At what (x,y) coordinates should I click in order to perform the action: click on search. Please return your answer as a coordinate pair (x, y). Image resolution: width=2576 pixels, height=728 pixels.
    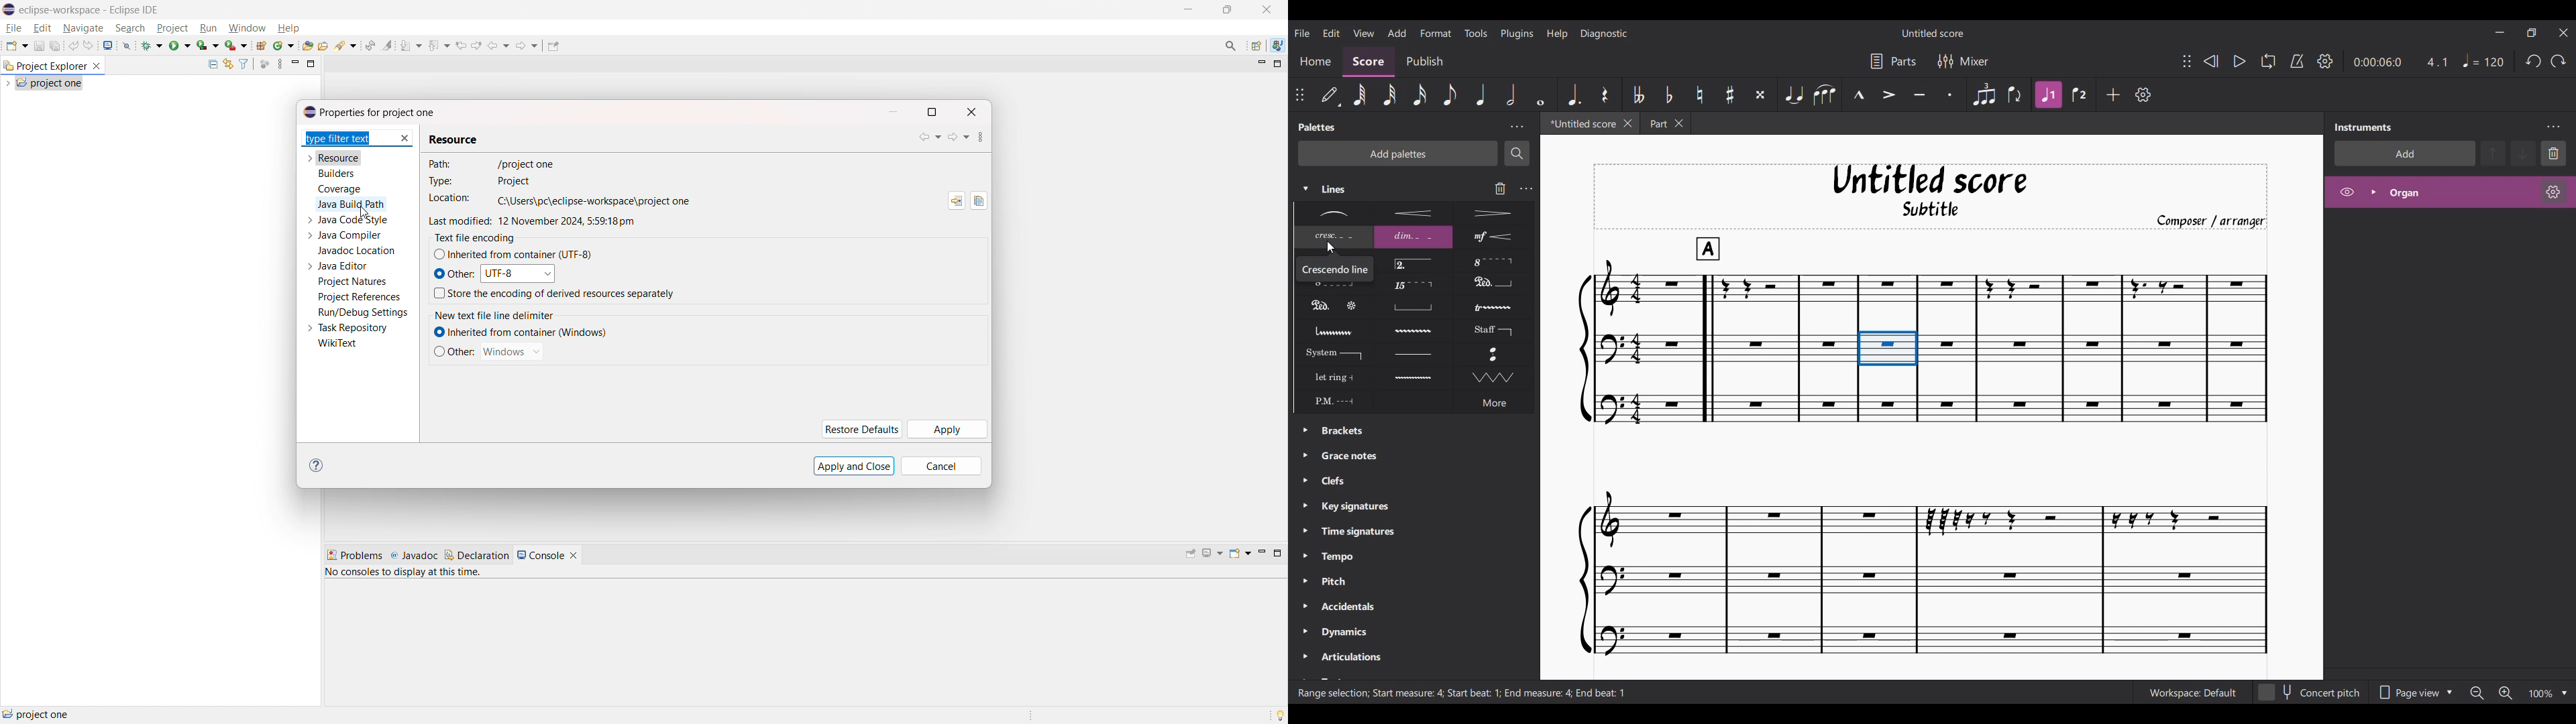
    Looking at the image, I should click on (346, 46).